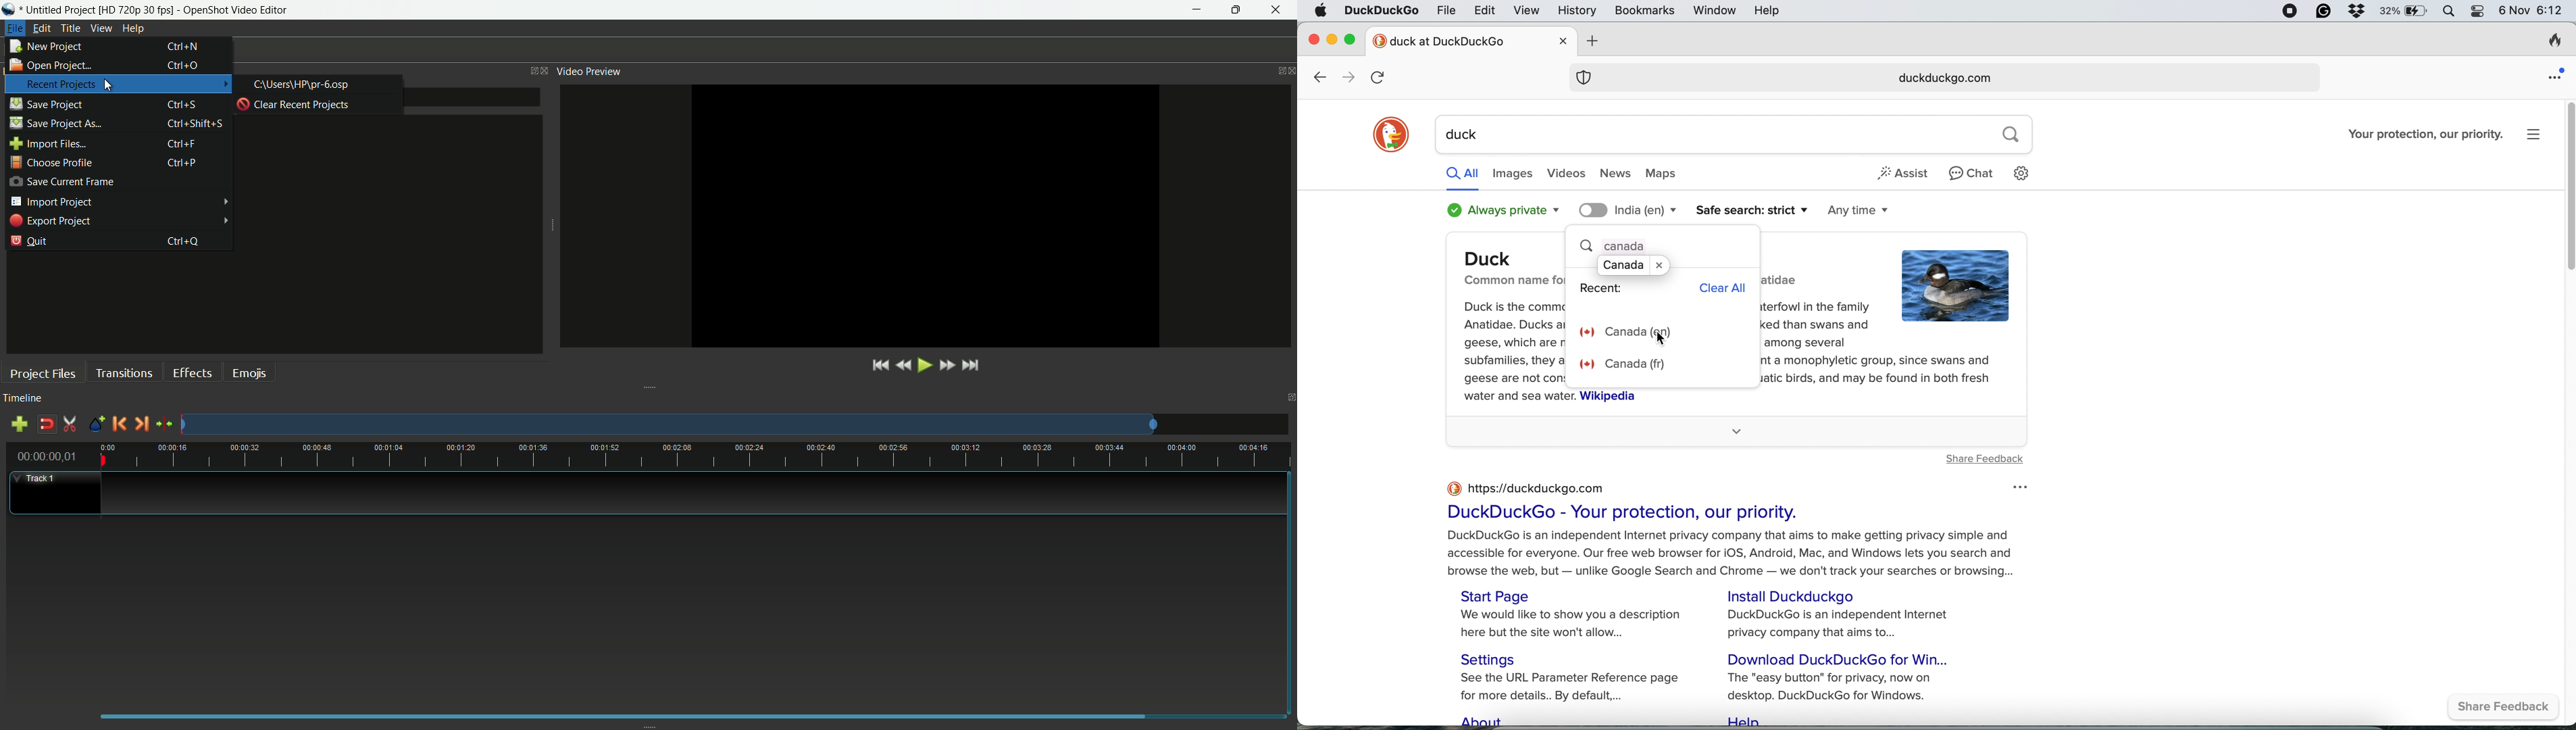  Describe the element at coordinates (195, 124) in the screenshot. I see `keyboard shortcut` at that location.